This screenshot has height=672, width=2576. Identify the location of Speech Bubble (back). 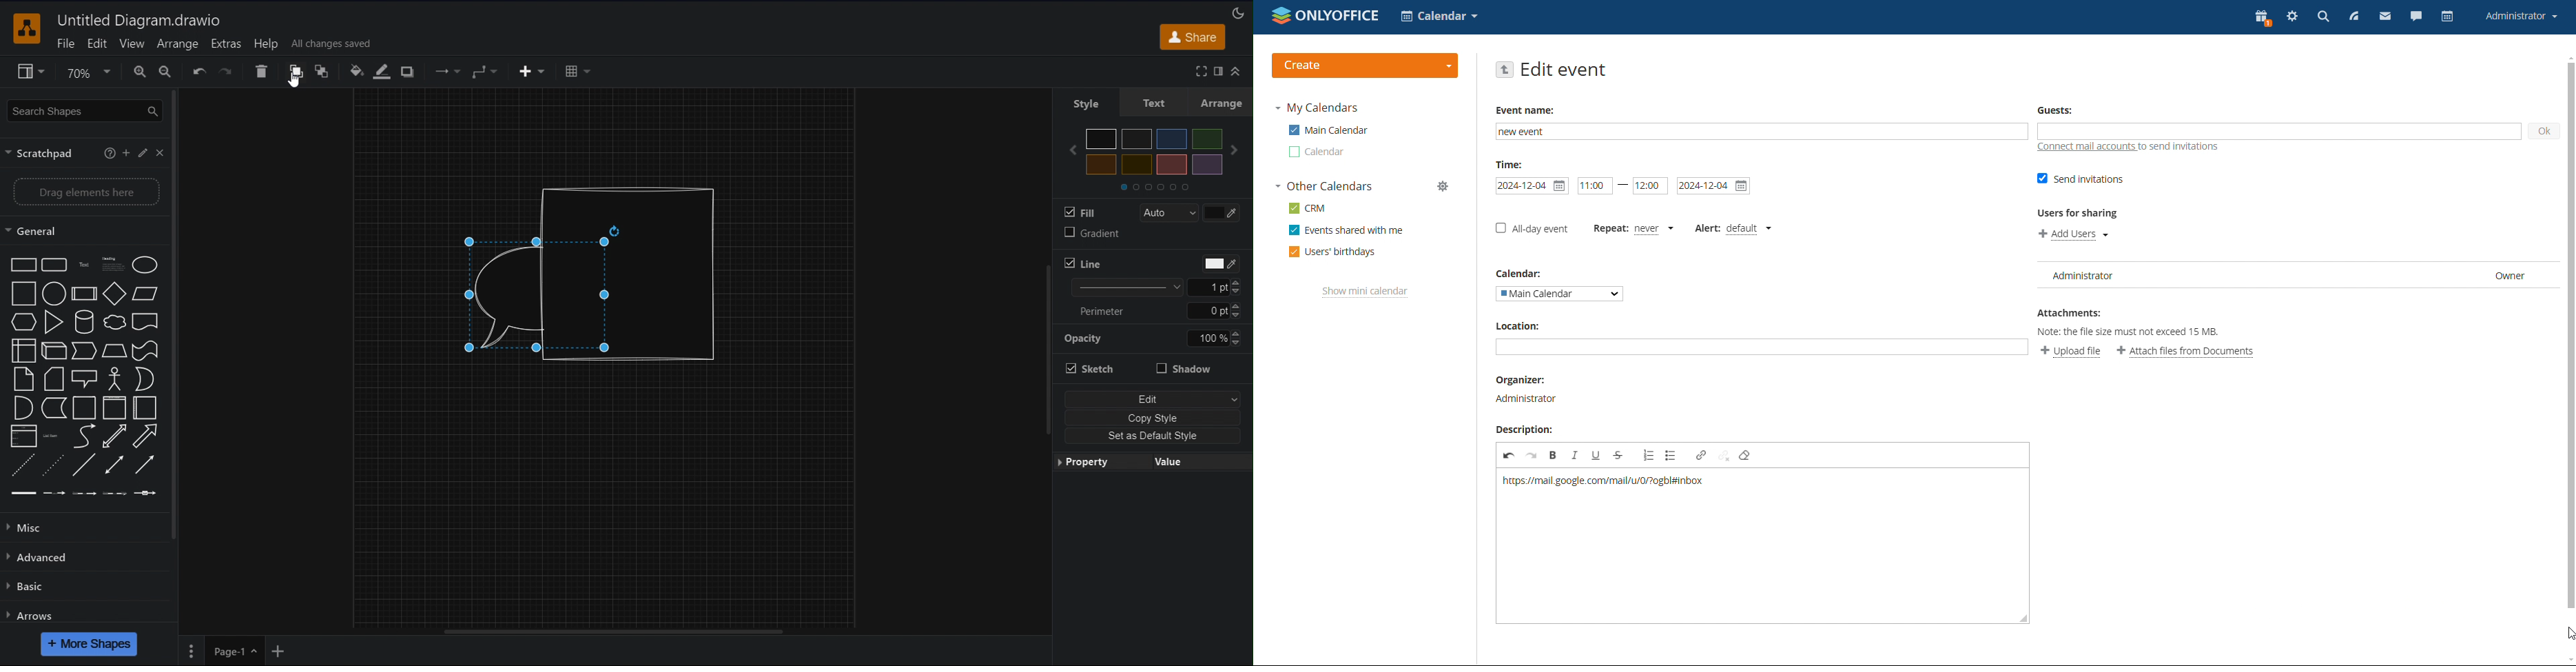
(505, 295).